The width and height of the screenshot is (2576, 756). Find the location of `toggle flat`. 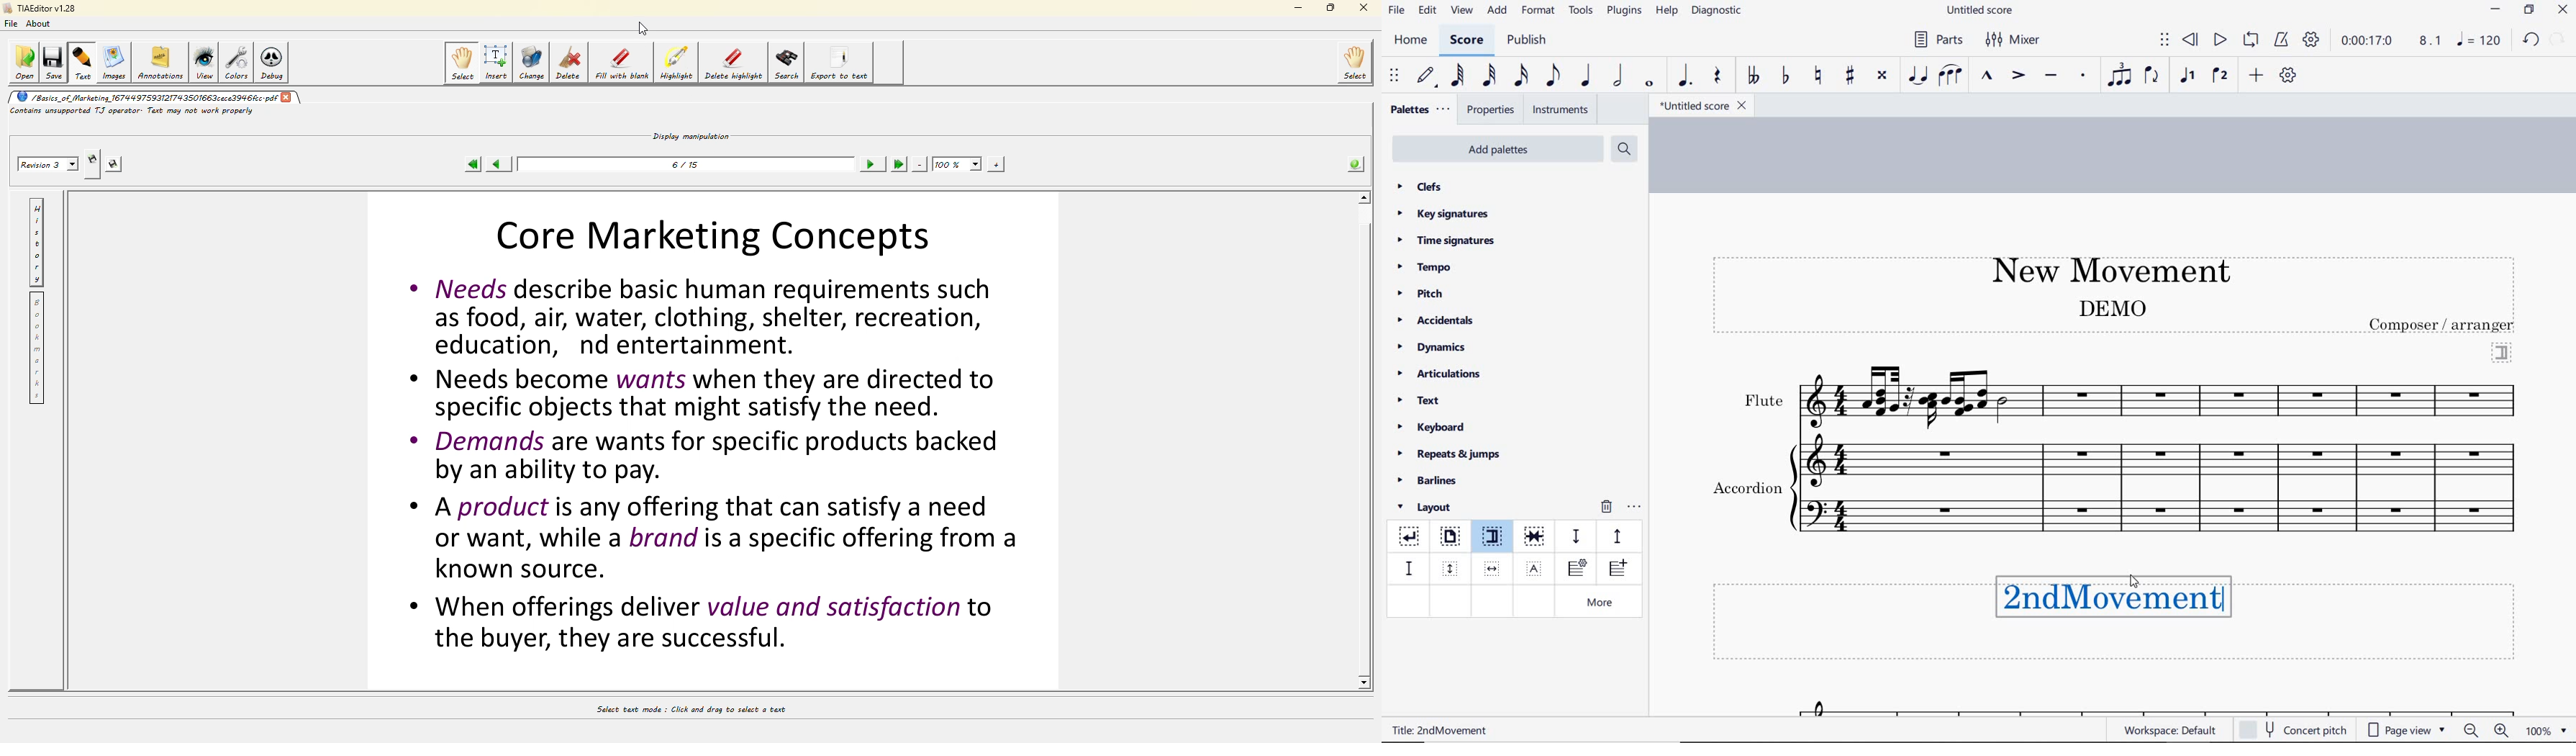

toggle flat is located at coordinates (1784, 76).